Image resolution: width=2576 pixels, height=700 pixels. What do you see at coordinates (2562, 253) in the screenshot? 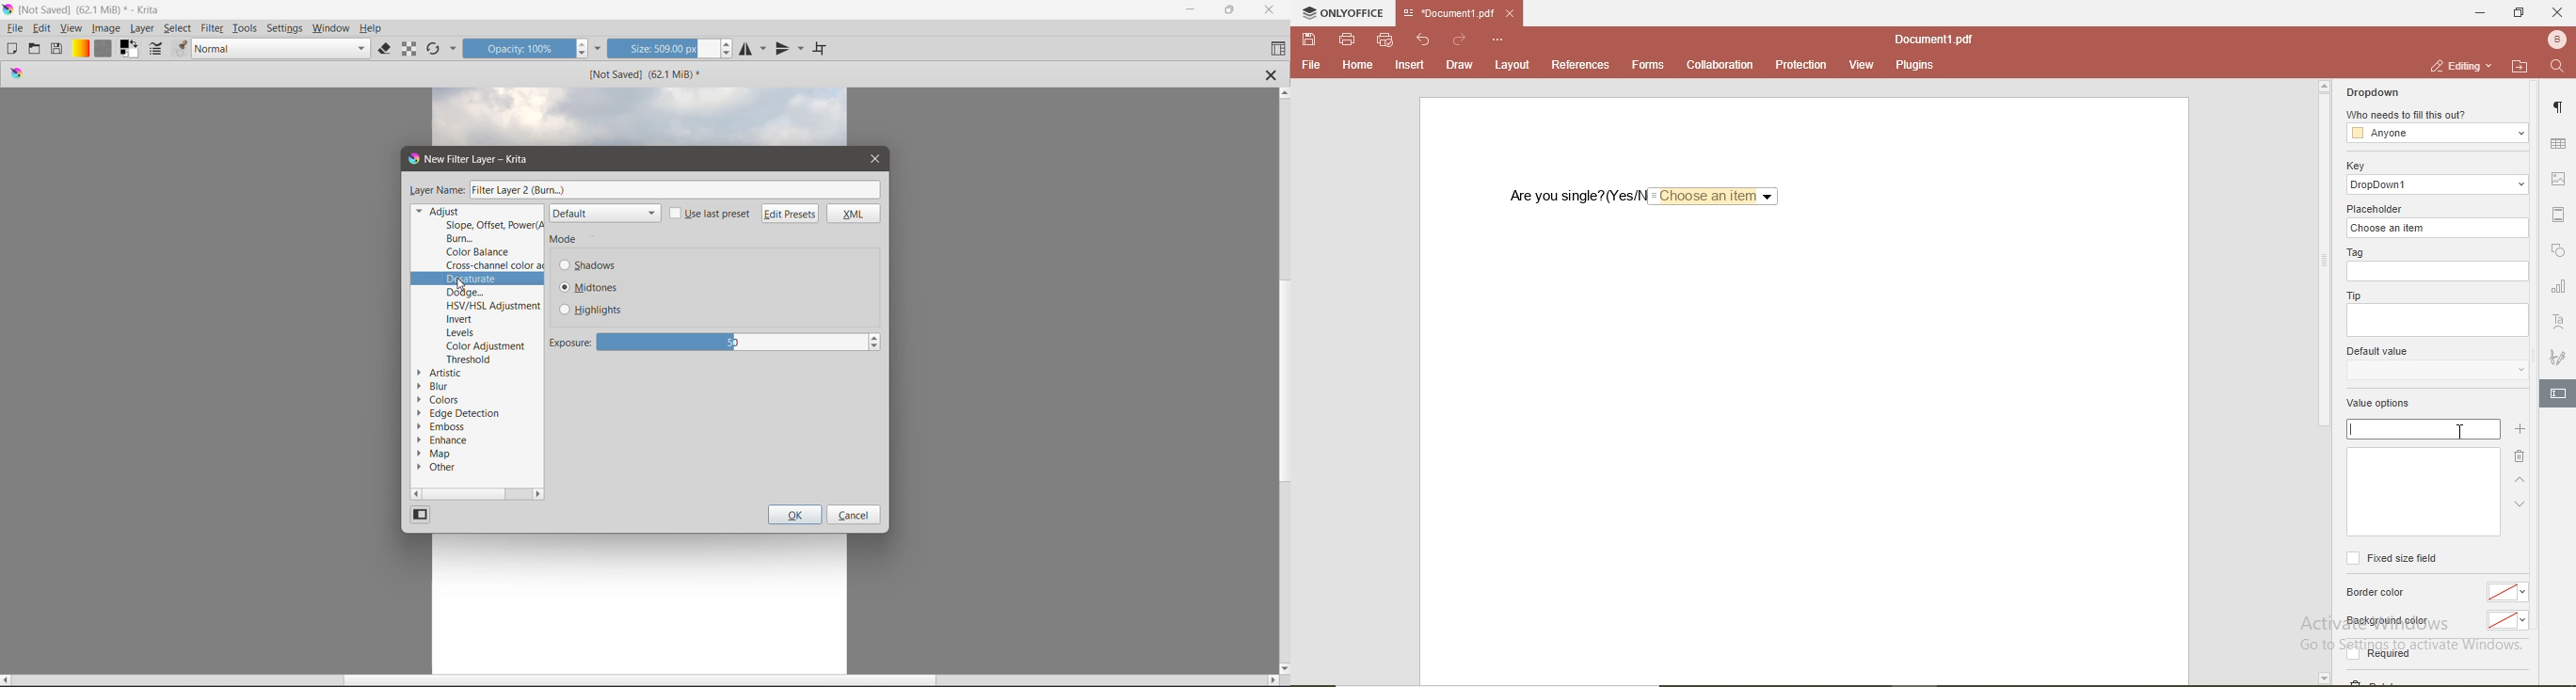
I see `shape` at bounding box center [2562, 253].